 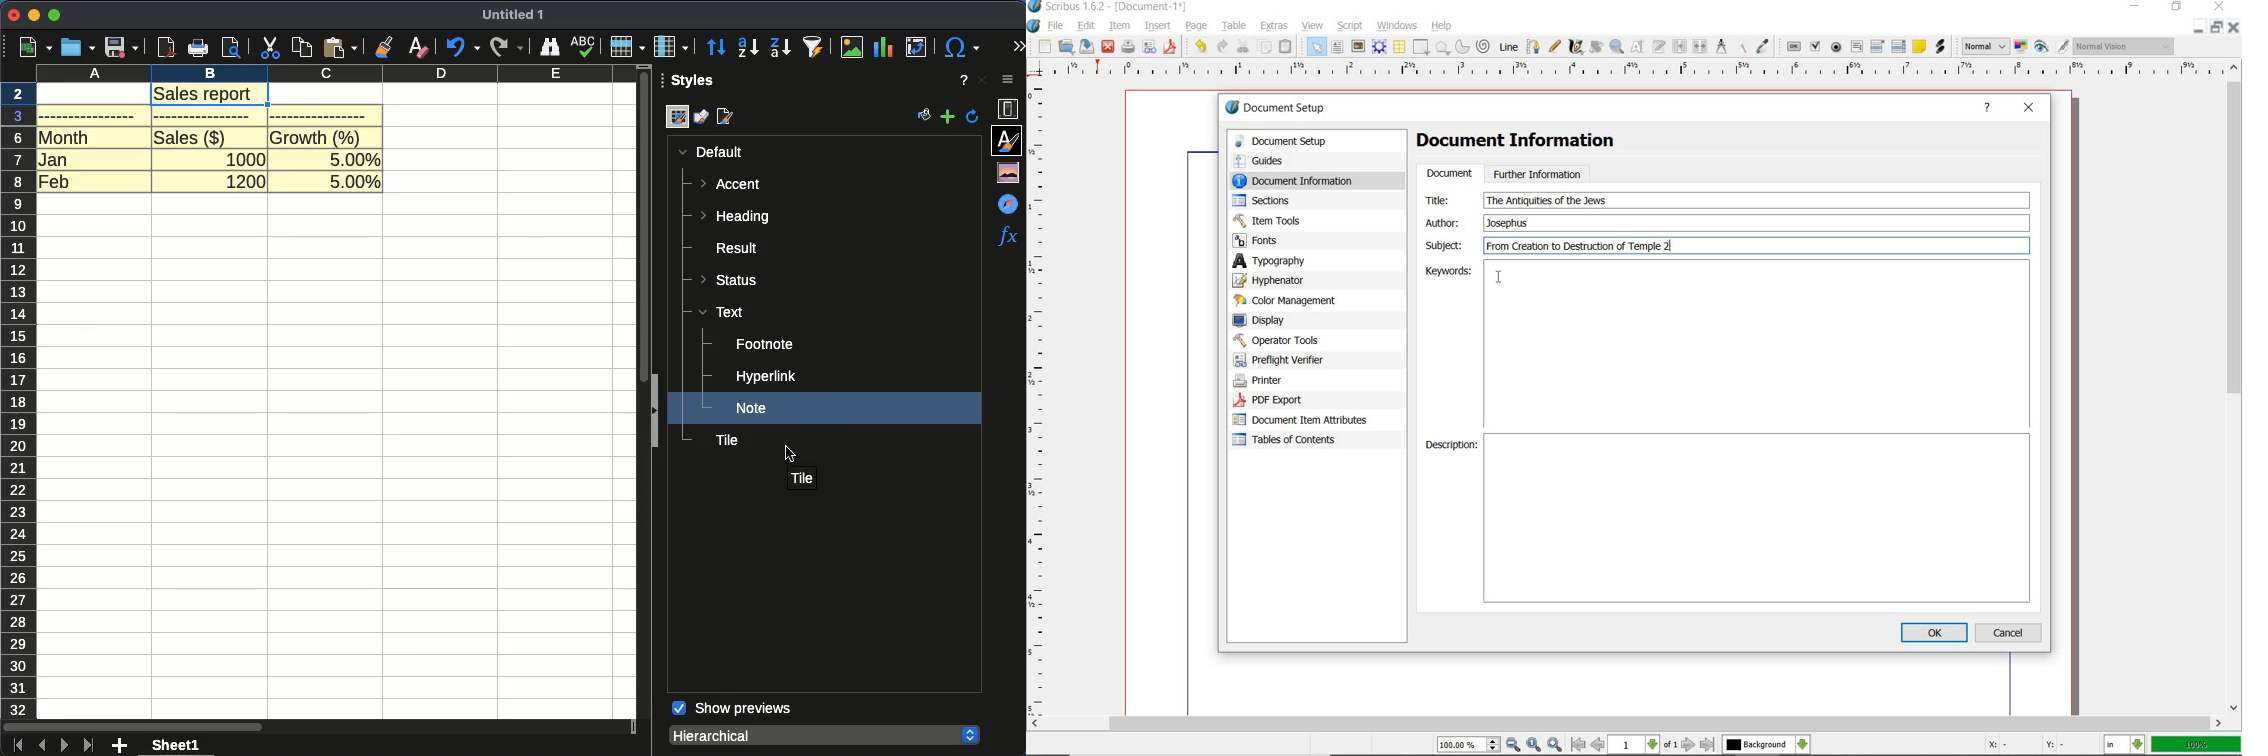 I want to click on properties, so click(x=1011, y=110).